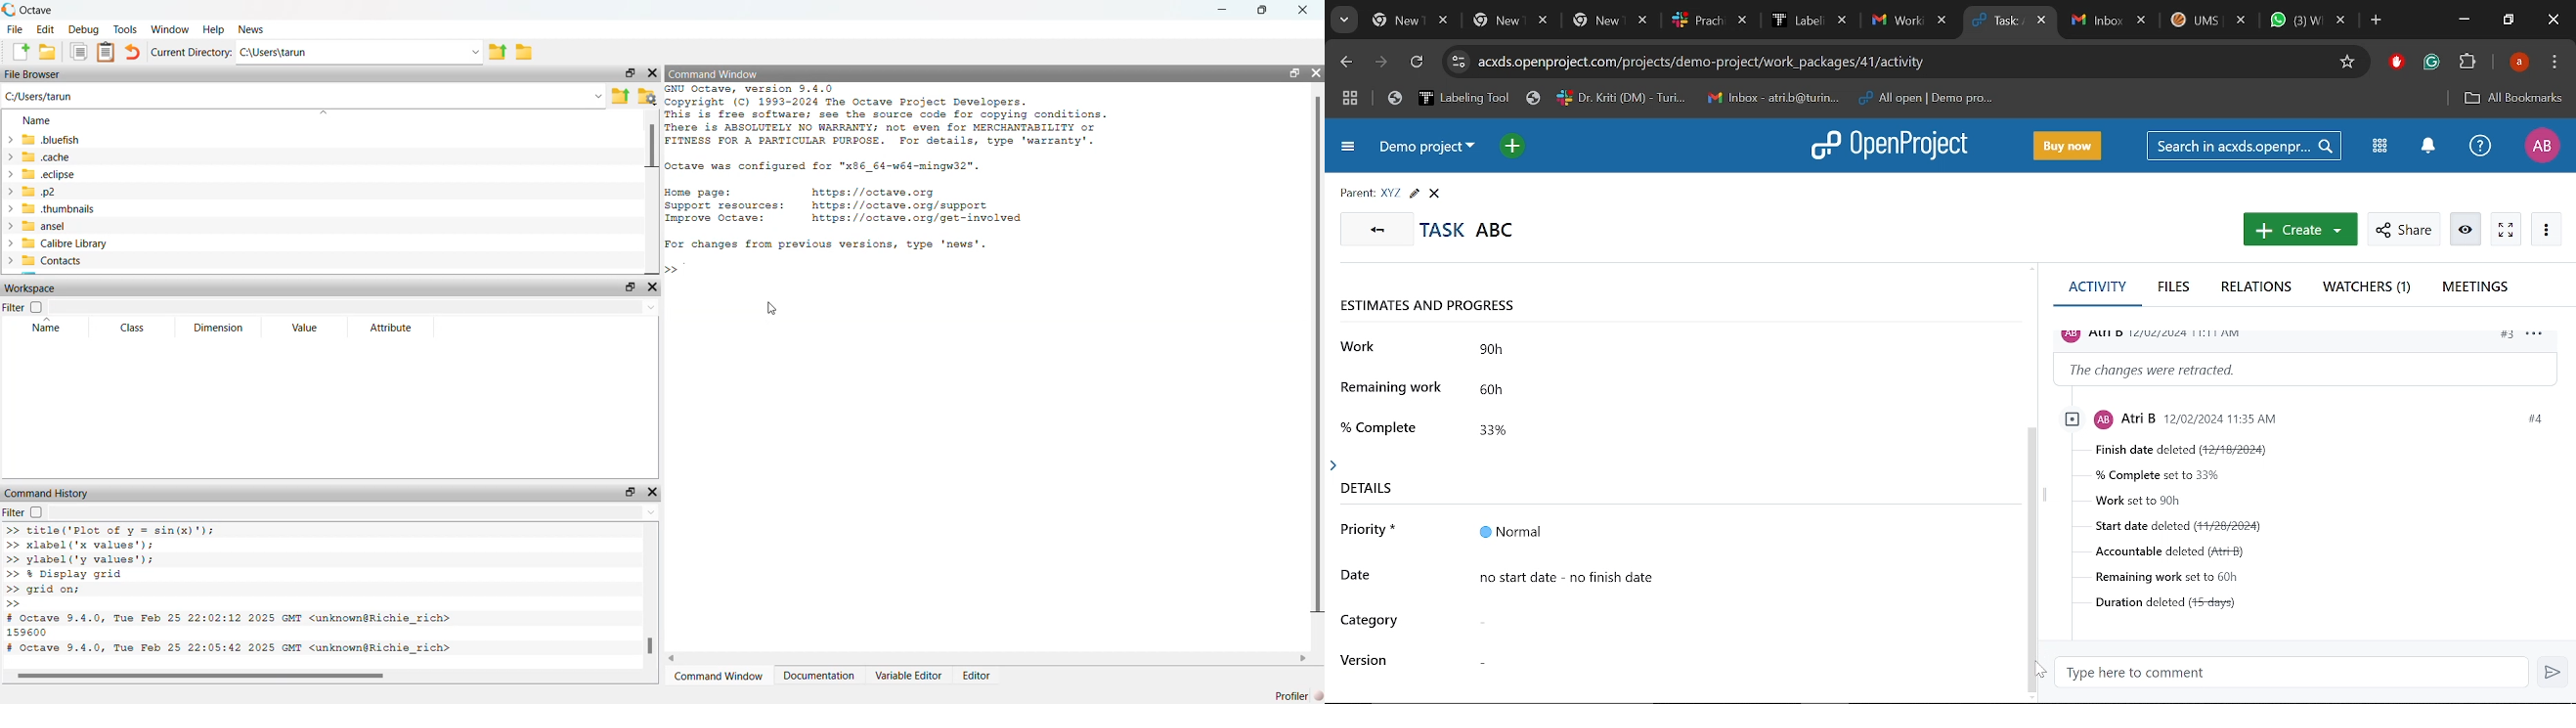 This screenshot has width=2576, height=728. I want to click on Name, so click(49, 326).